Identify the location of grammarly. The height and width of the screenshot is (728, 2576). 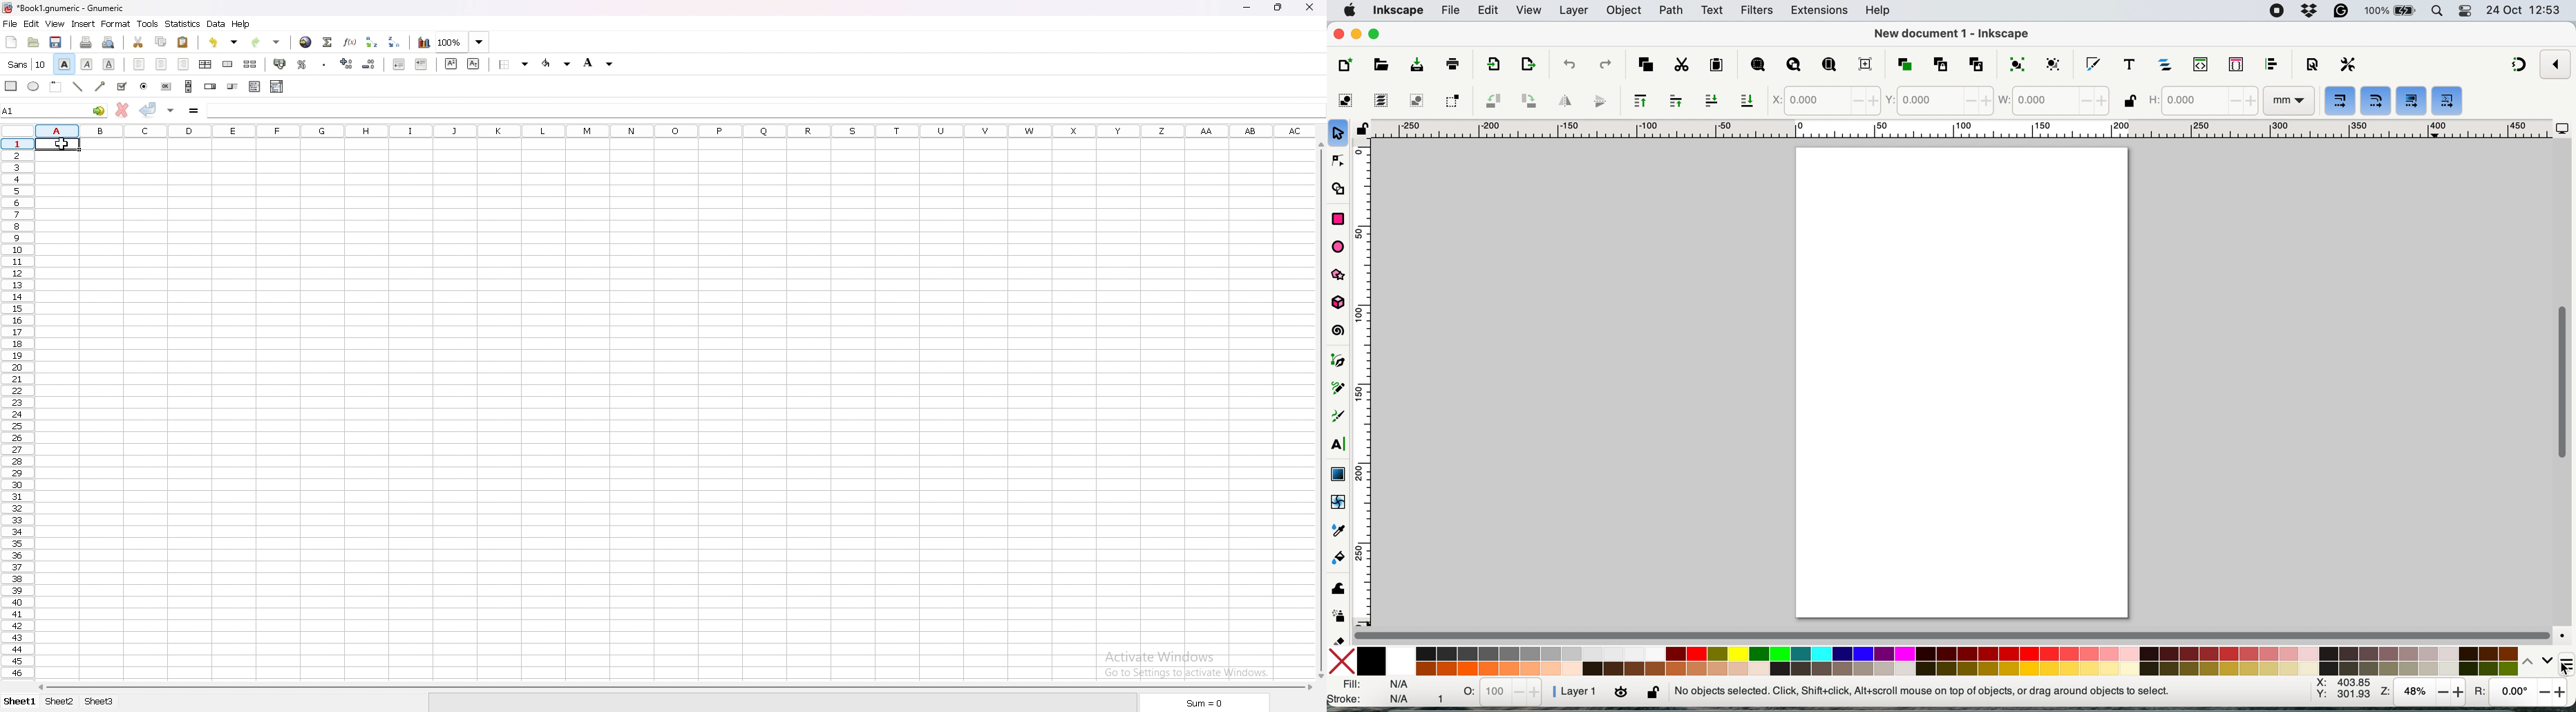
(2340, 13).